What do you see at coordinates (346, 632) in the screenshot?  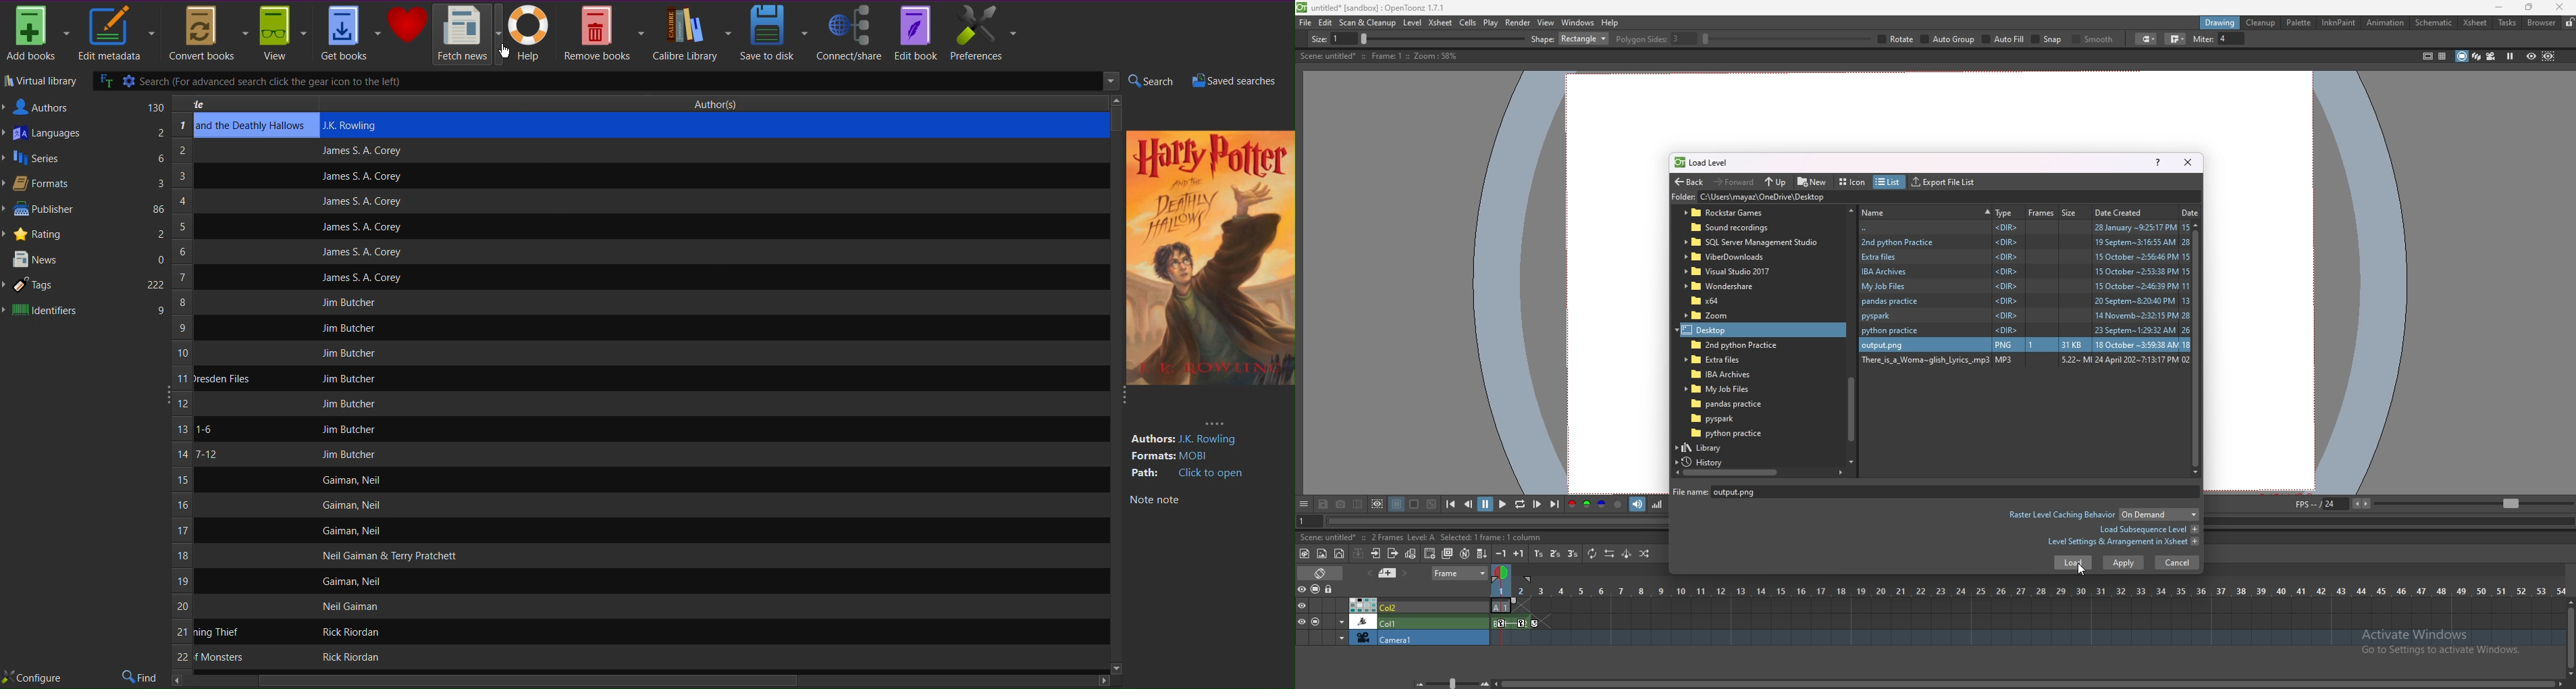 I see `Rick Riordan` at bounding box center [346, 632].